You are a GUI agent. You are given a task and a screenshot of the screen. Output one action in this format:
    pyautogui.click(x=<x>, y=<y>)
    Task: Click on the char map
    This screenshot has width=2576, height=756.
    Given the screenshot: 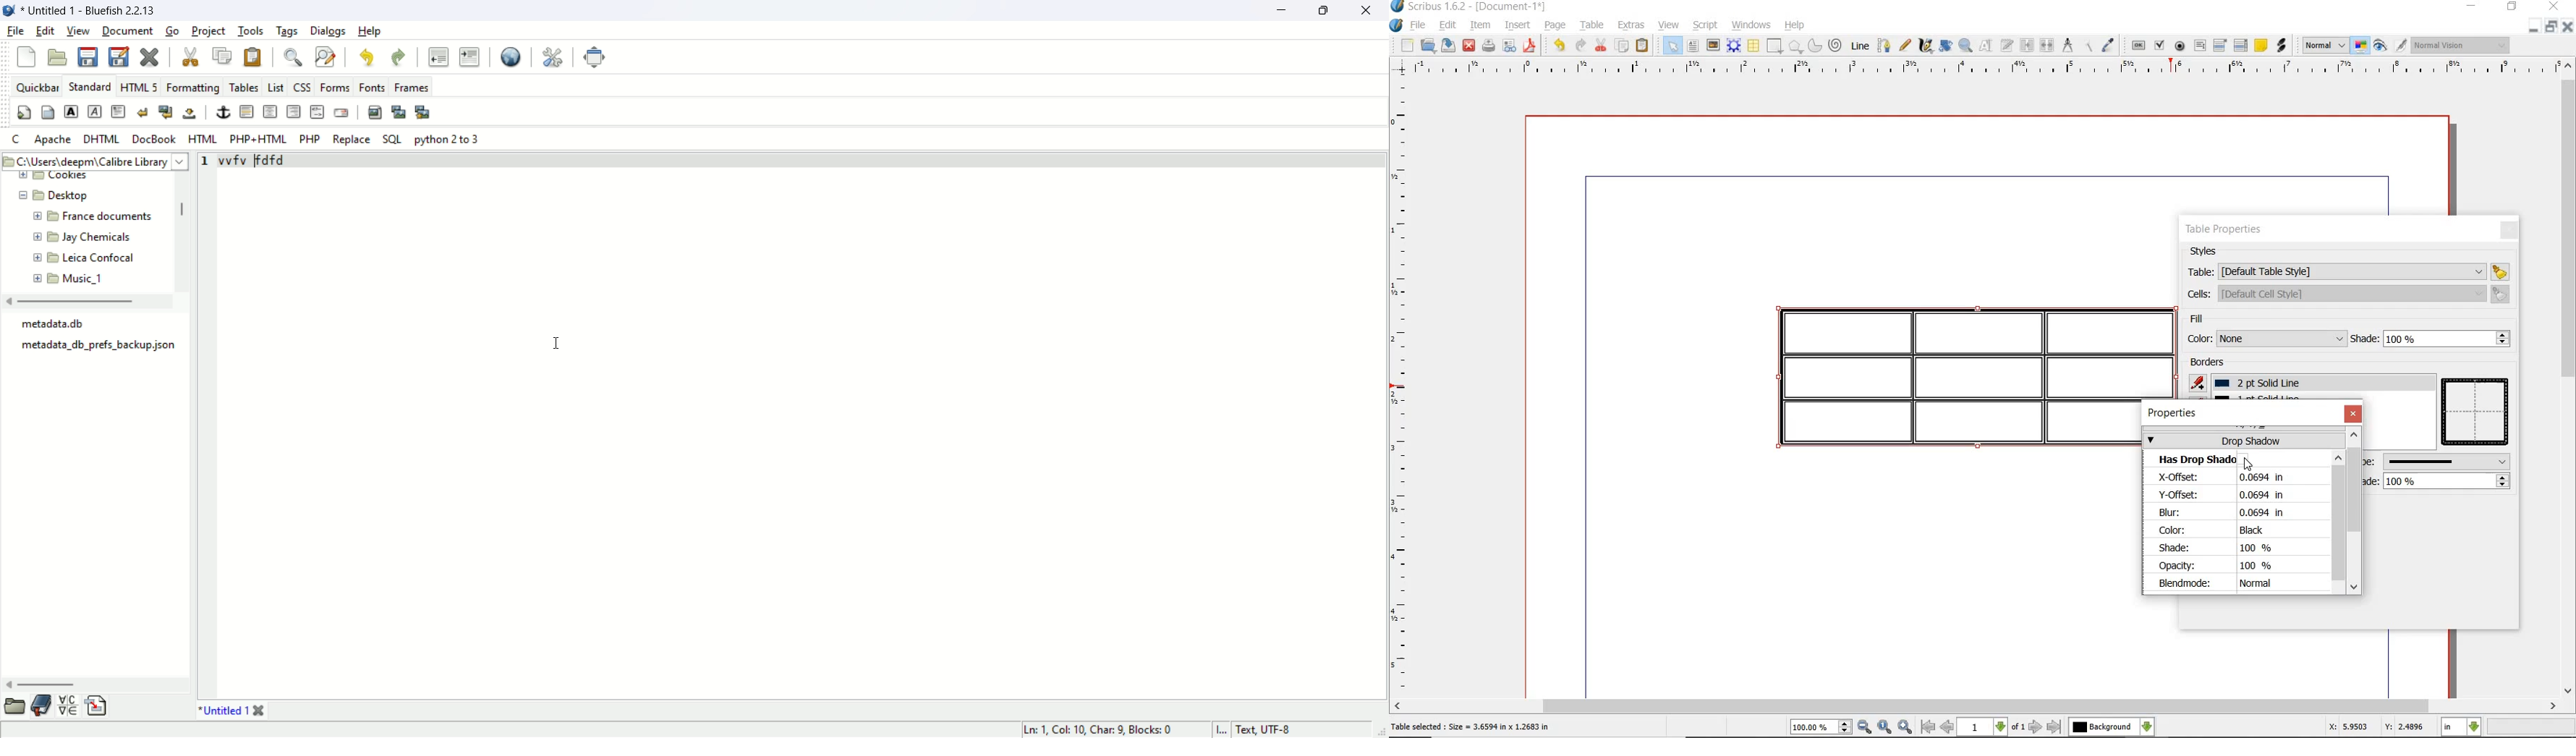 What is the action you would take?
    pyautogui.click(x=69, y=707)
    